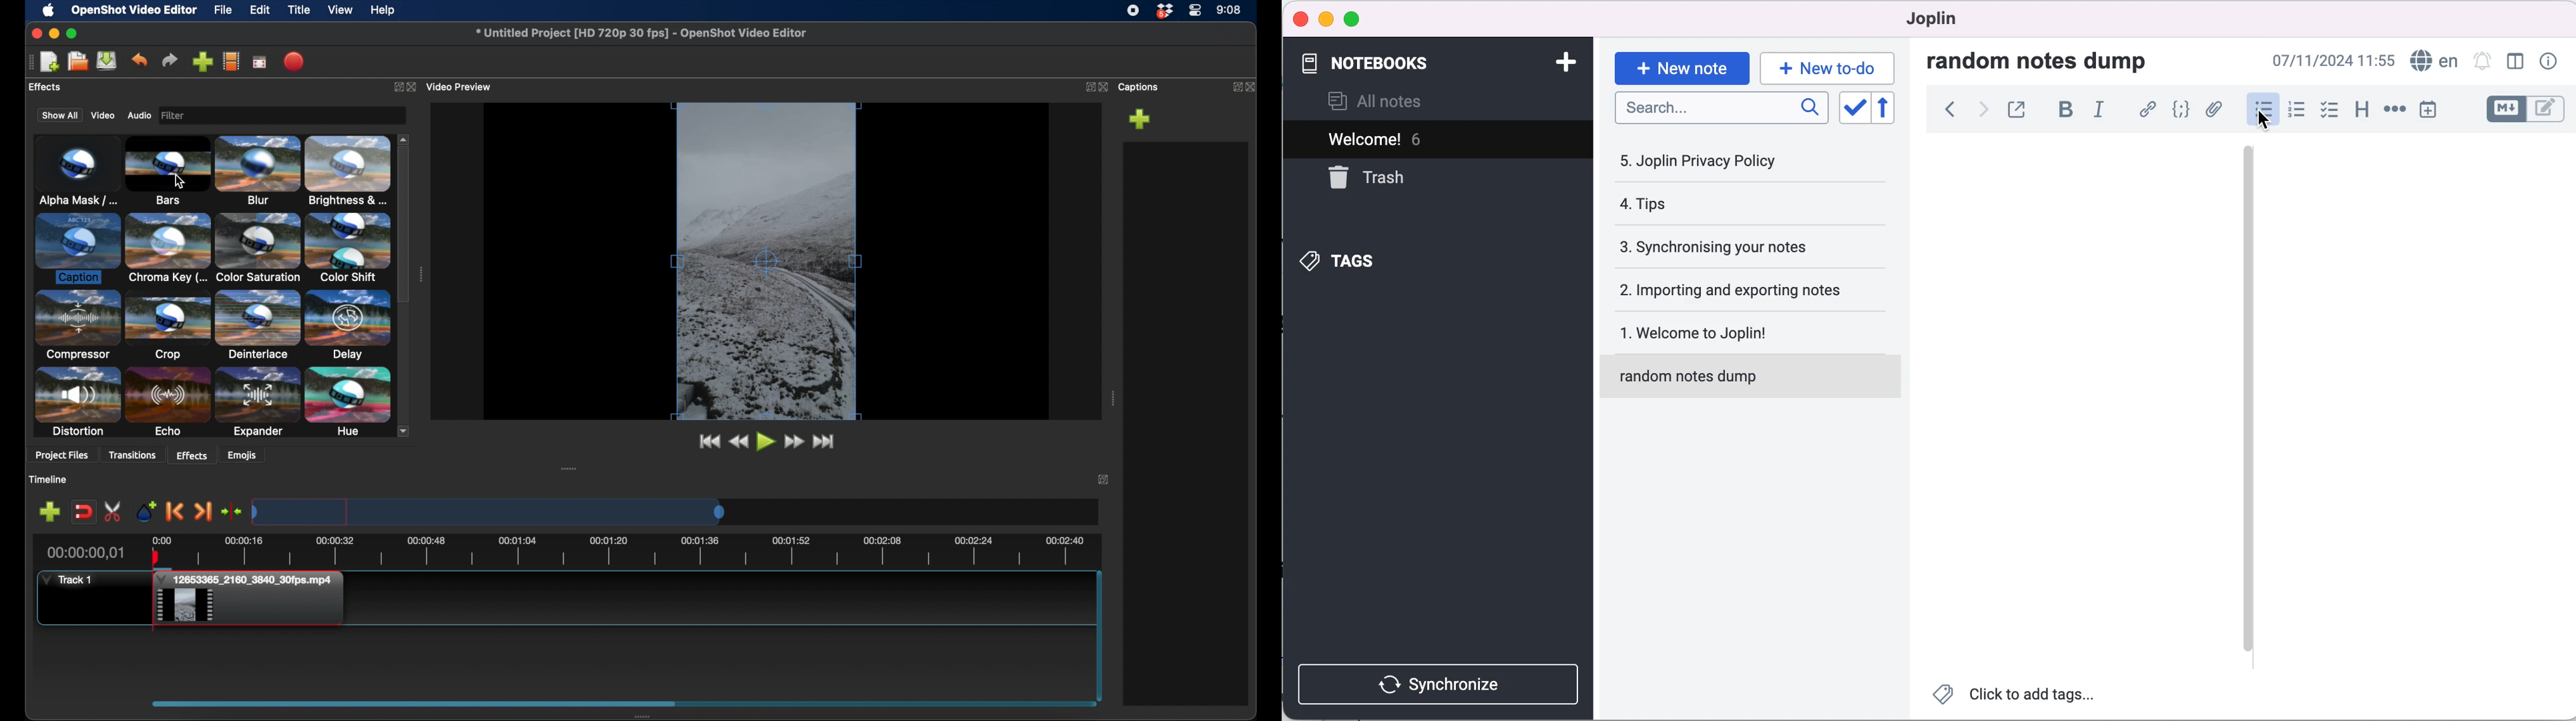 This screenshot has width=2576, height=728. I want to click on blank canvas, so click(2071, 400).